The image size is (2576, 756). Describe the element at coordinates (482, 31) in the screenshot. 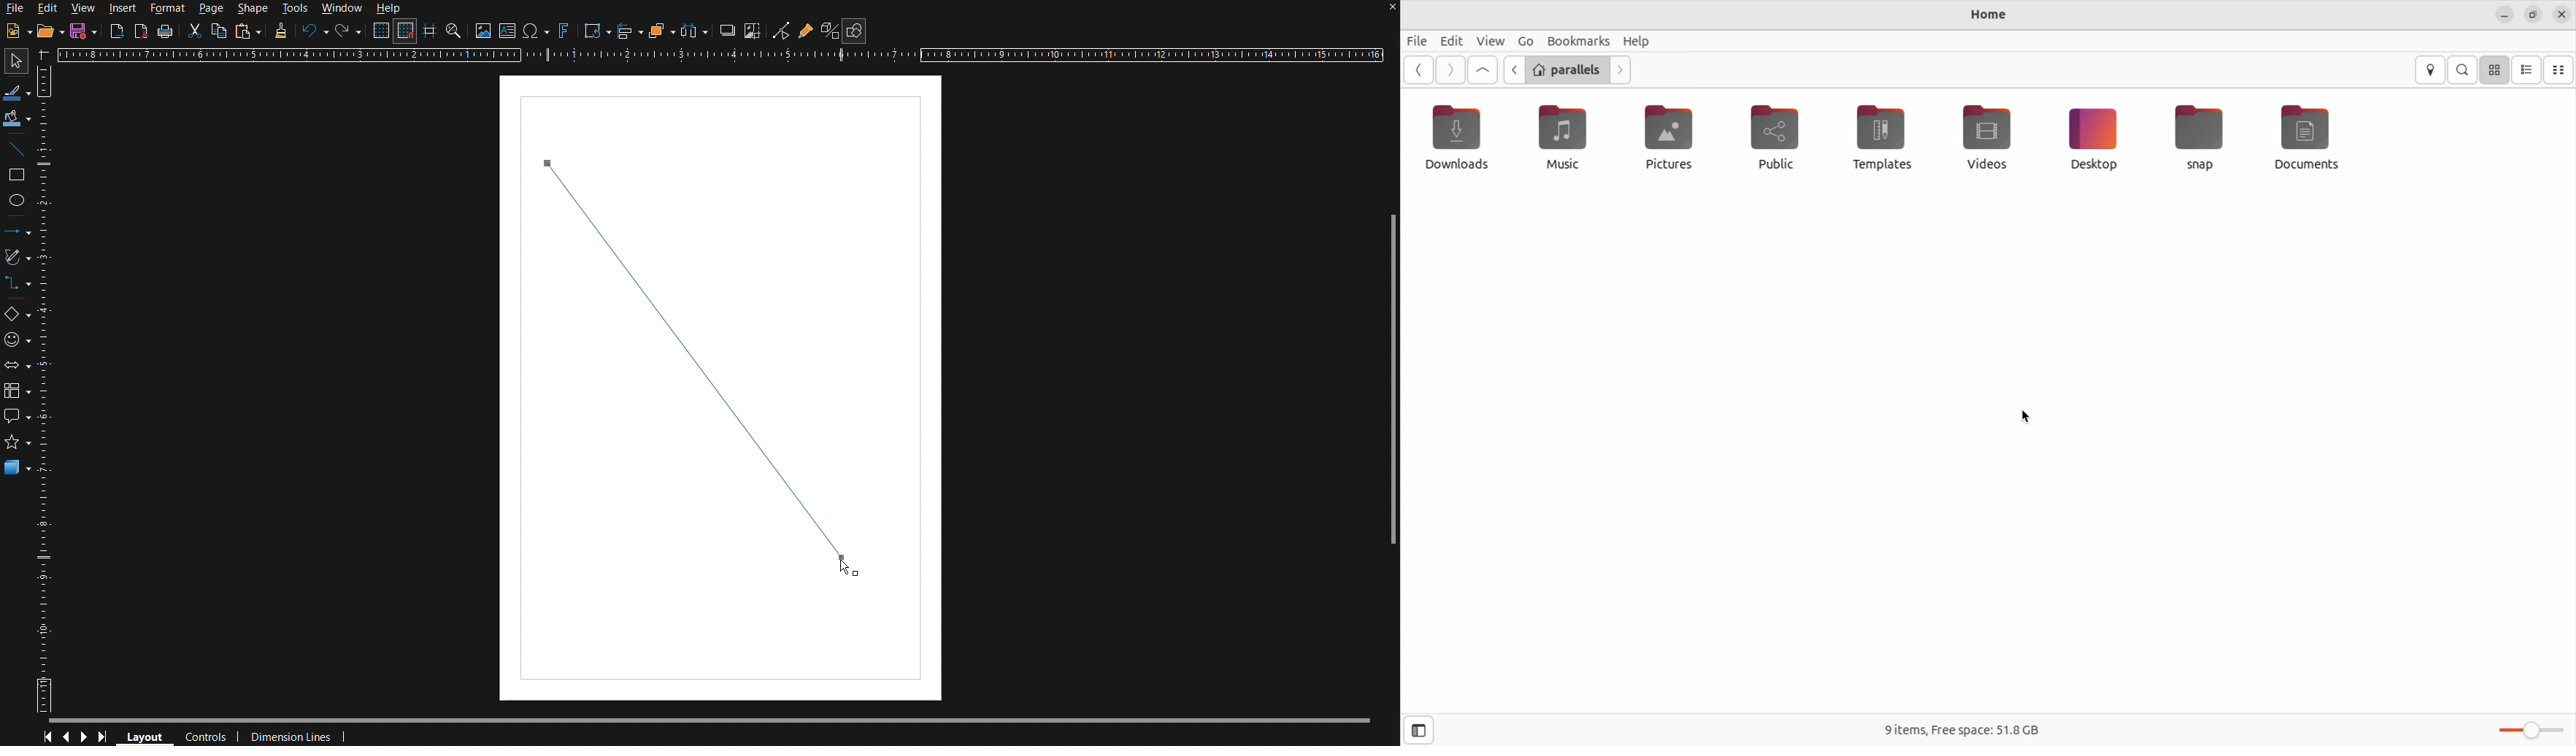

I see `Insert image` at that location.